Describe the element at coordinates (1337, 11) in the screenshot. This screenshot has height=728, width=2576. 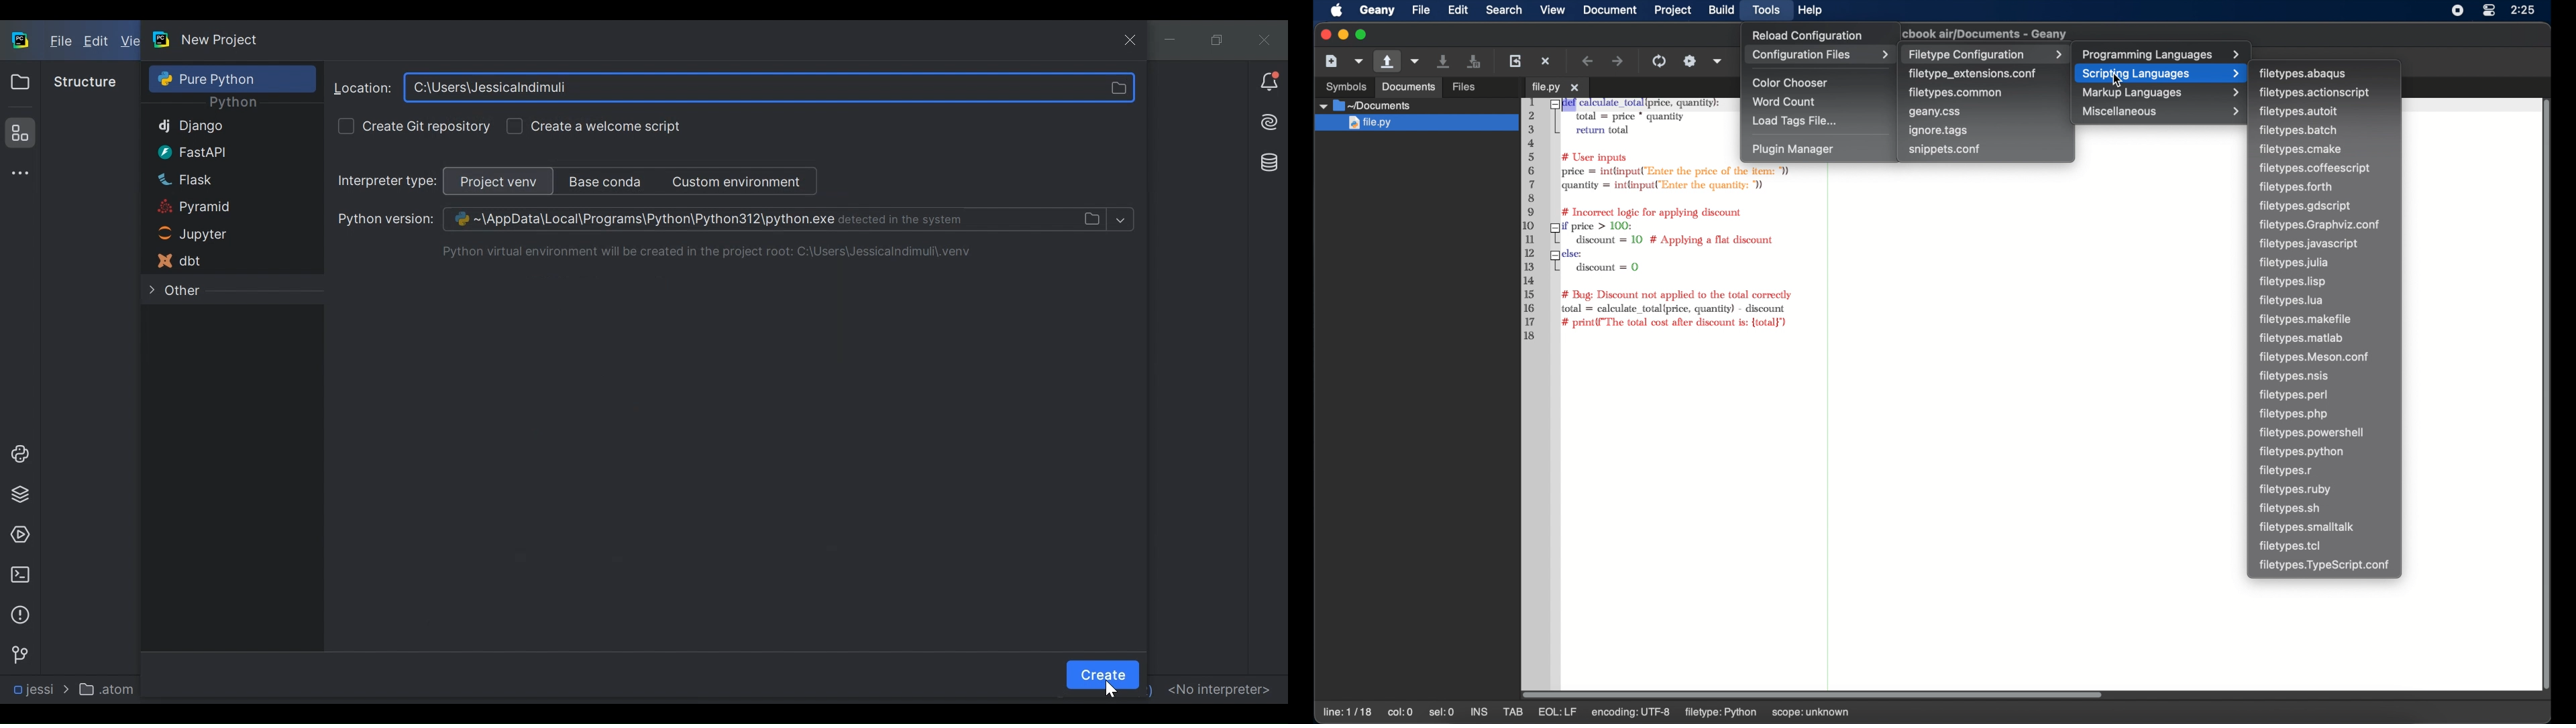
I see `apple icon` at that location.